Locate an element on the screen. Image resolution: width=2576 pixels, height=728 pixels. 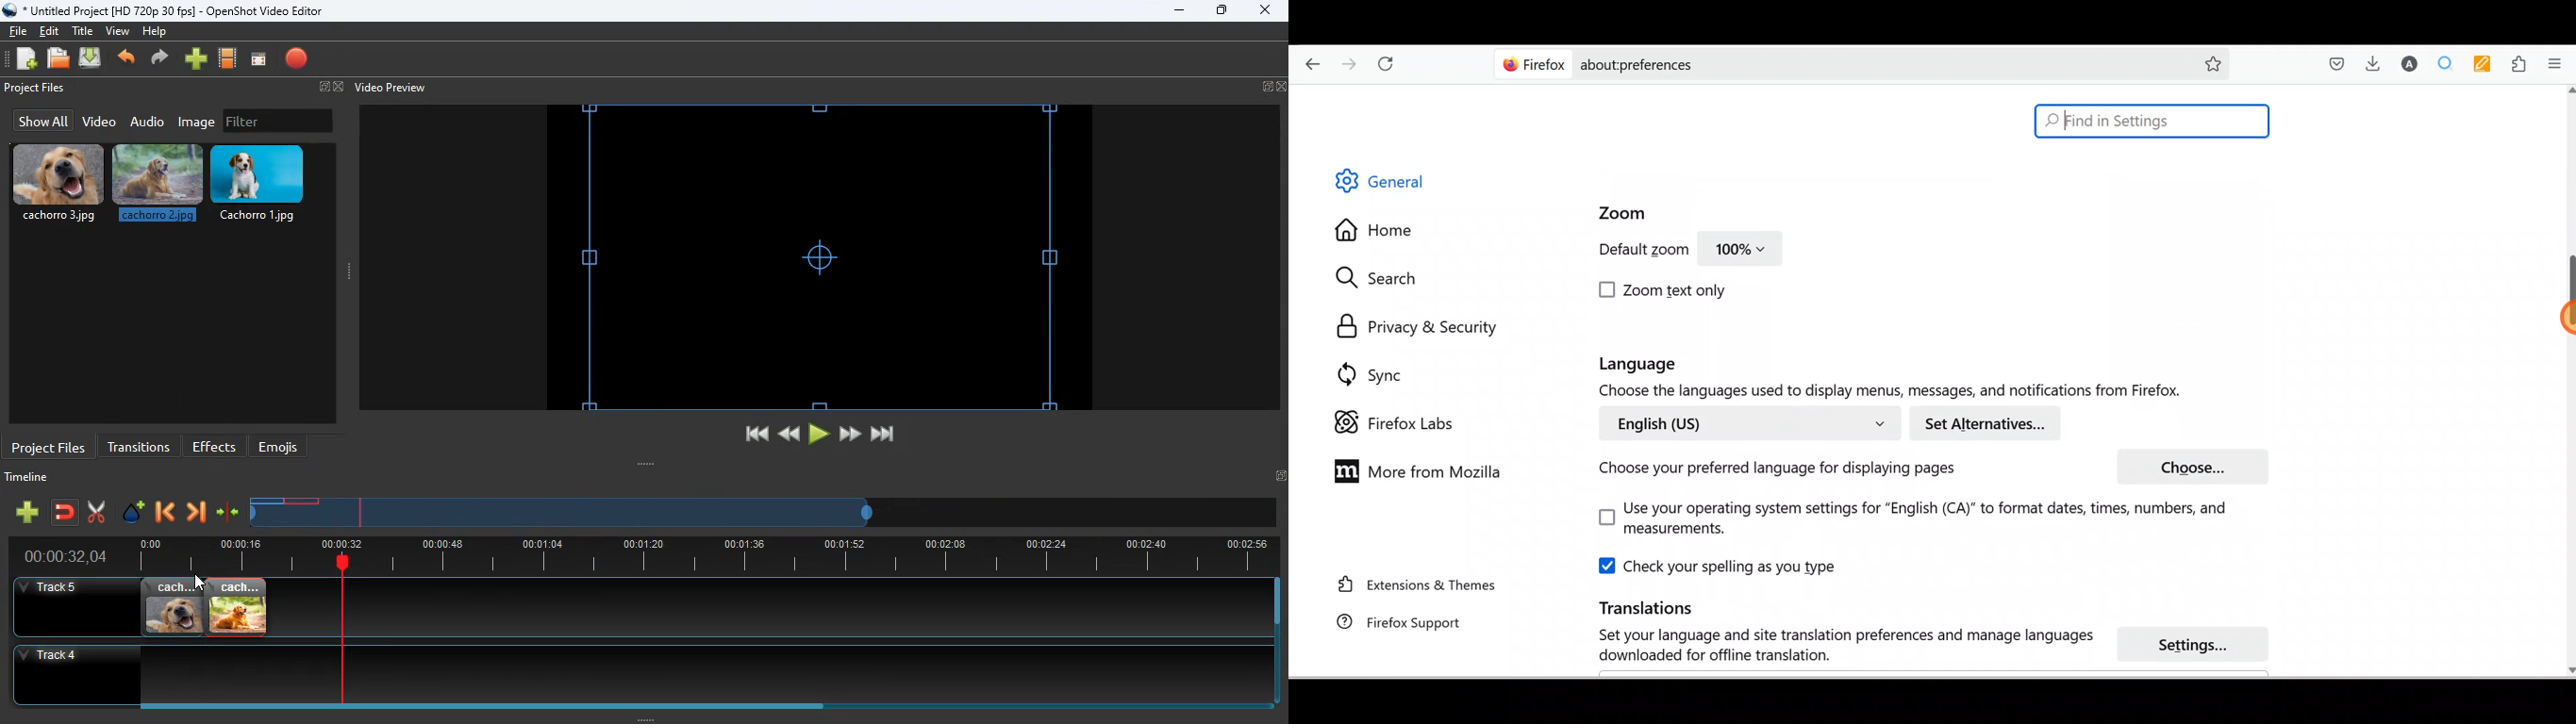
Choose the languages used to display menu, messages and notifications from Firefox is located at coordinates (1902, 392).